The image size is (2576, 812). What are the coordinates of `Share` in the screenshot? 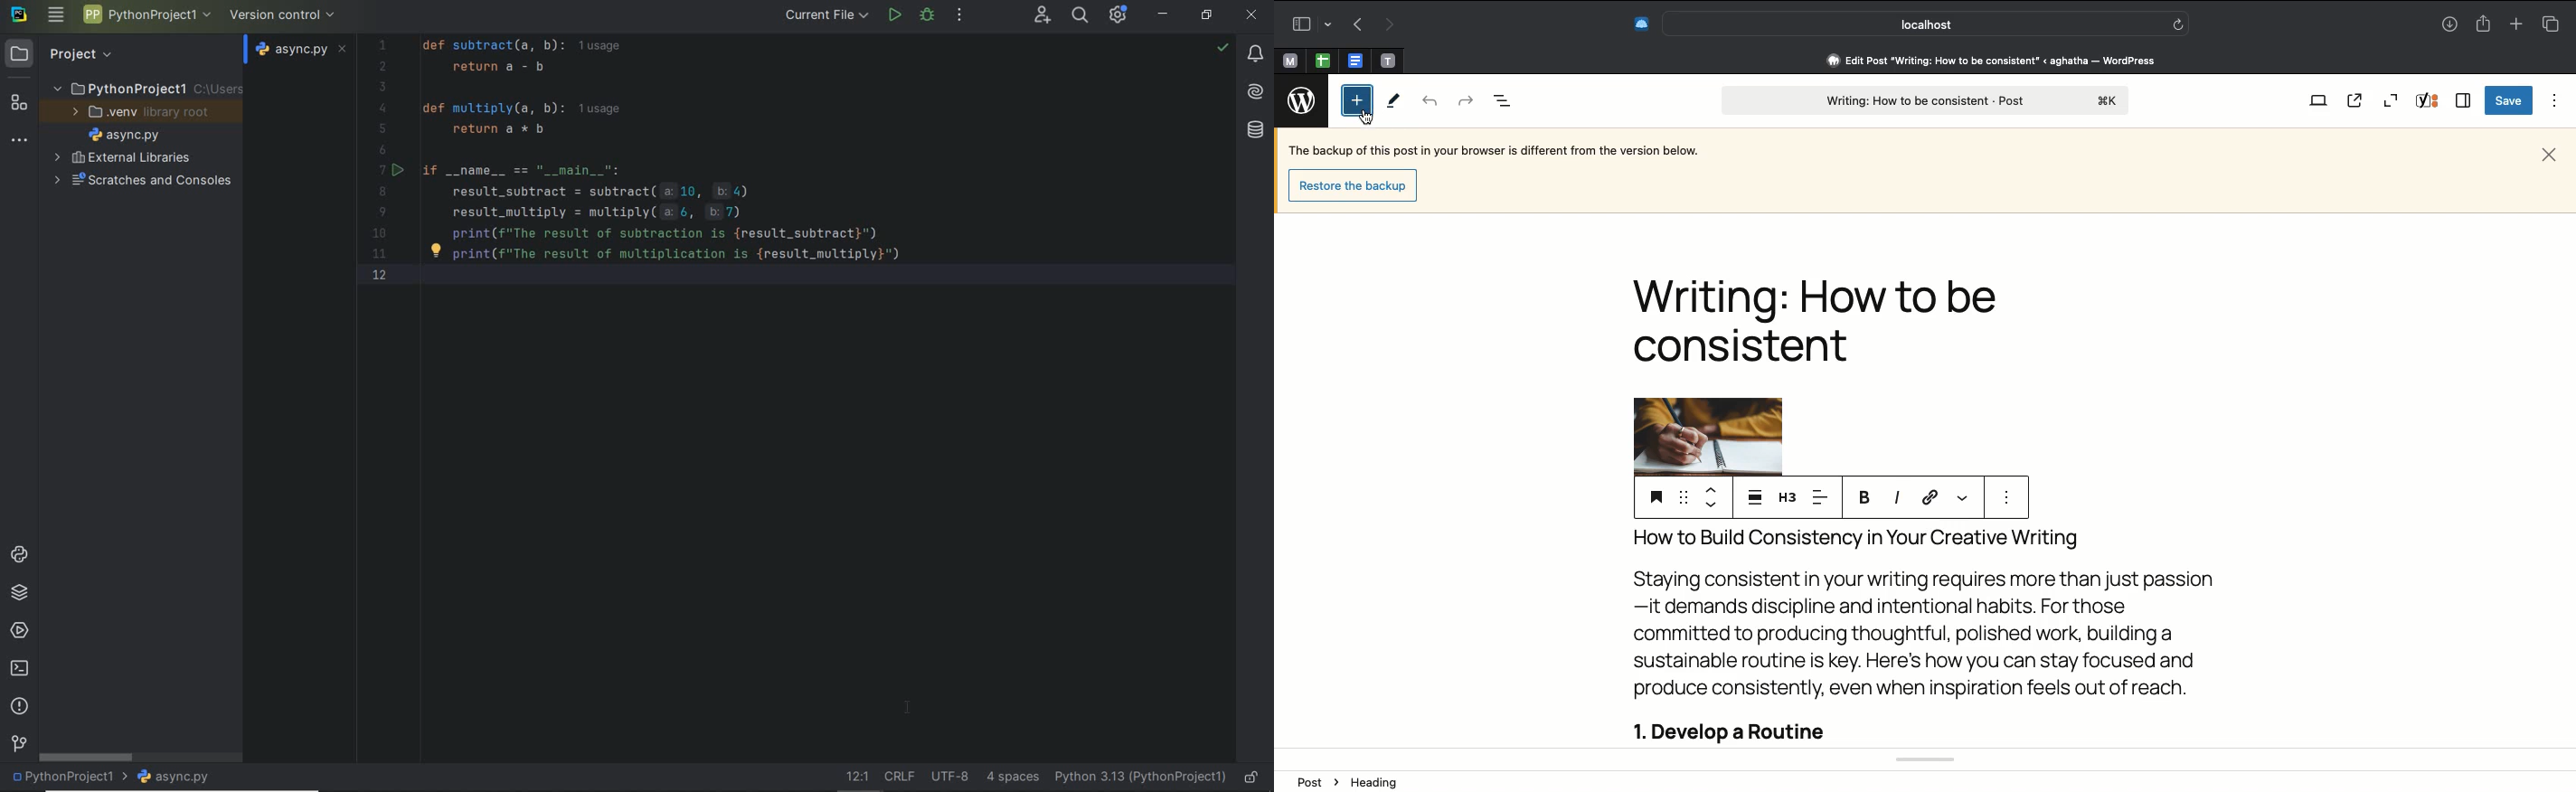 It's located at (2485, 24).